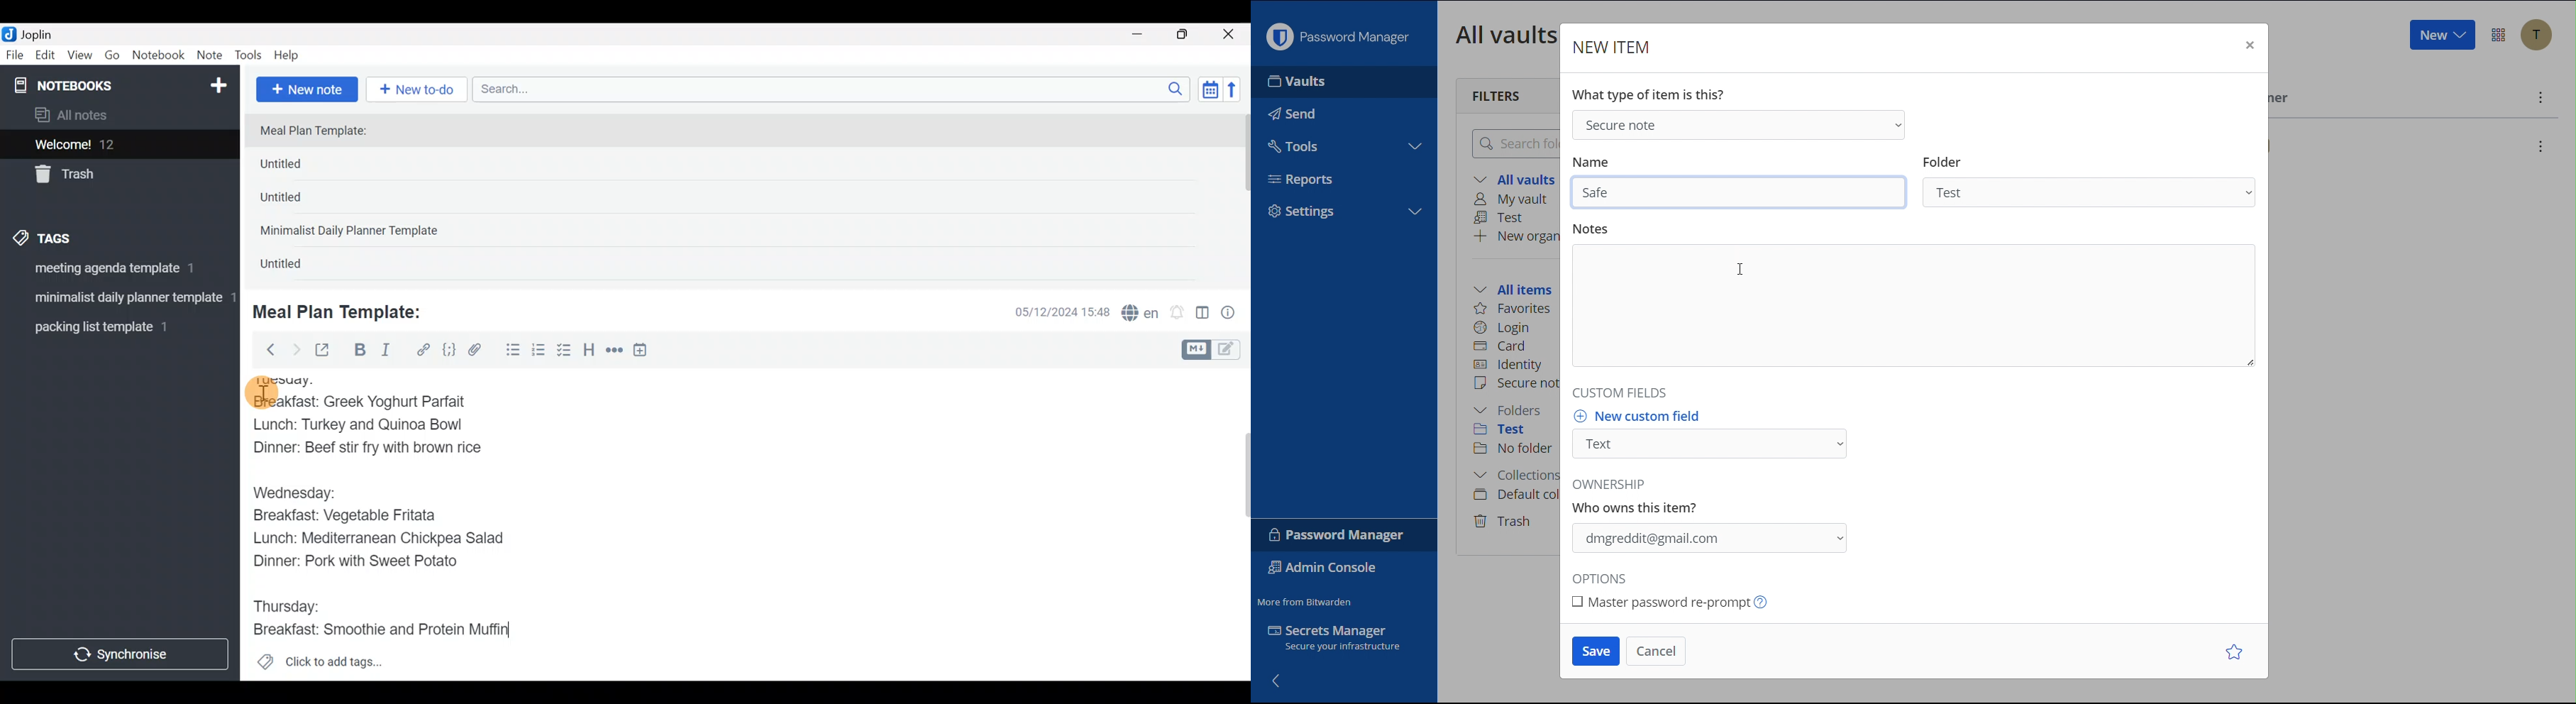 The image size is (2576, 728). I want to click on Back, so click(1278, 679).